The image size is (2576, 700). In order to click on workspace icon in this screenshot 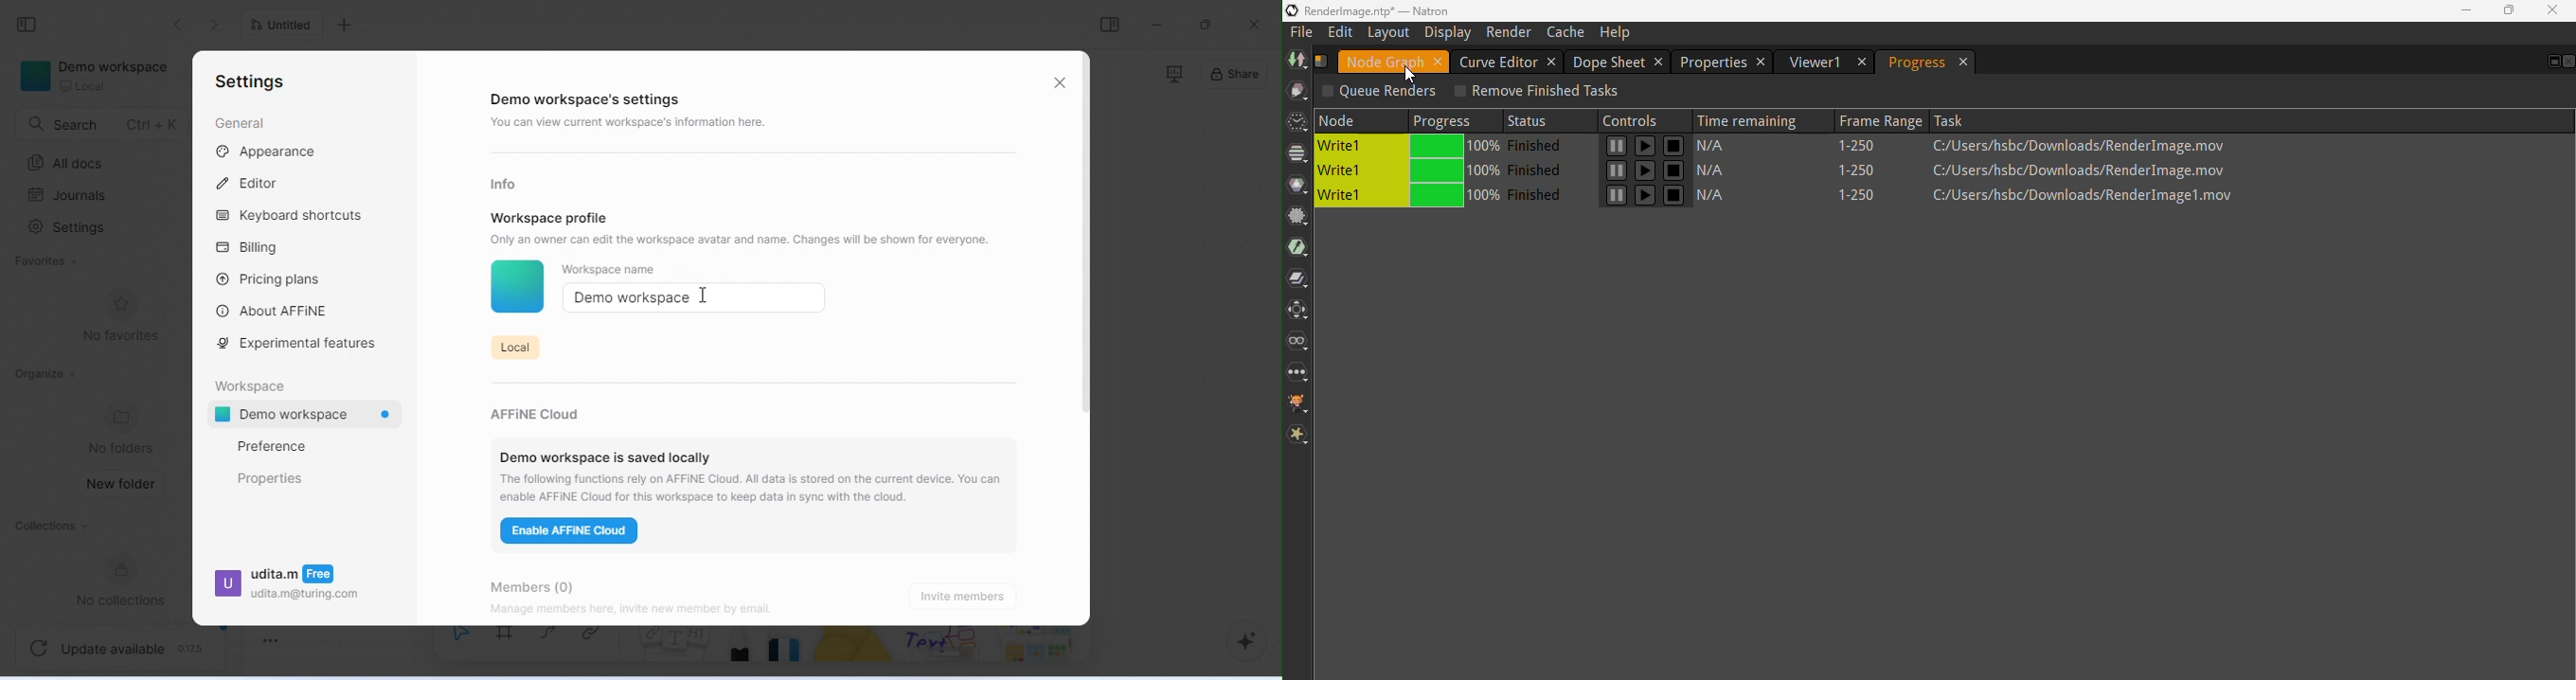, I will do `click(517, 288)`.